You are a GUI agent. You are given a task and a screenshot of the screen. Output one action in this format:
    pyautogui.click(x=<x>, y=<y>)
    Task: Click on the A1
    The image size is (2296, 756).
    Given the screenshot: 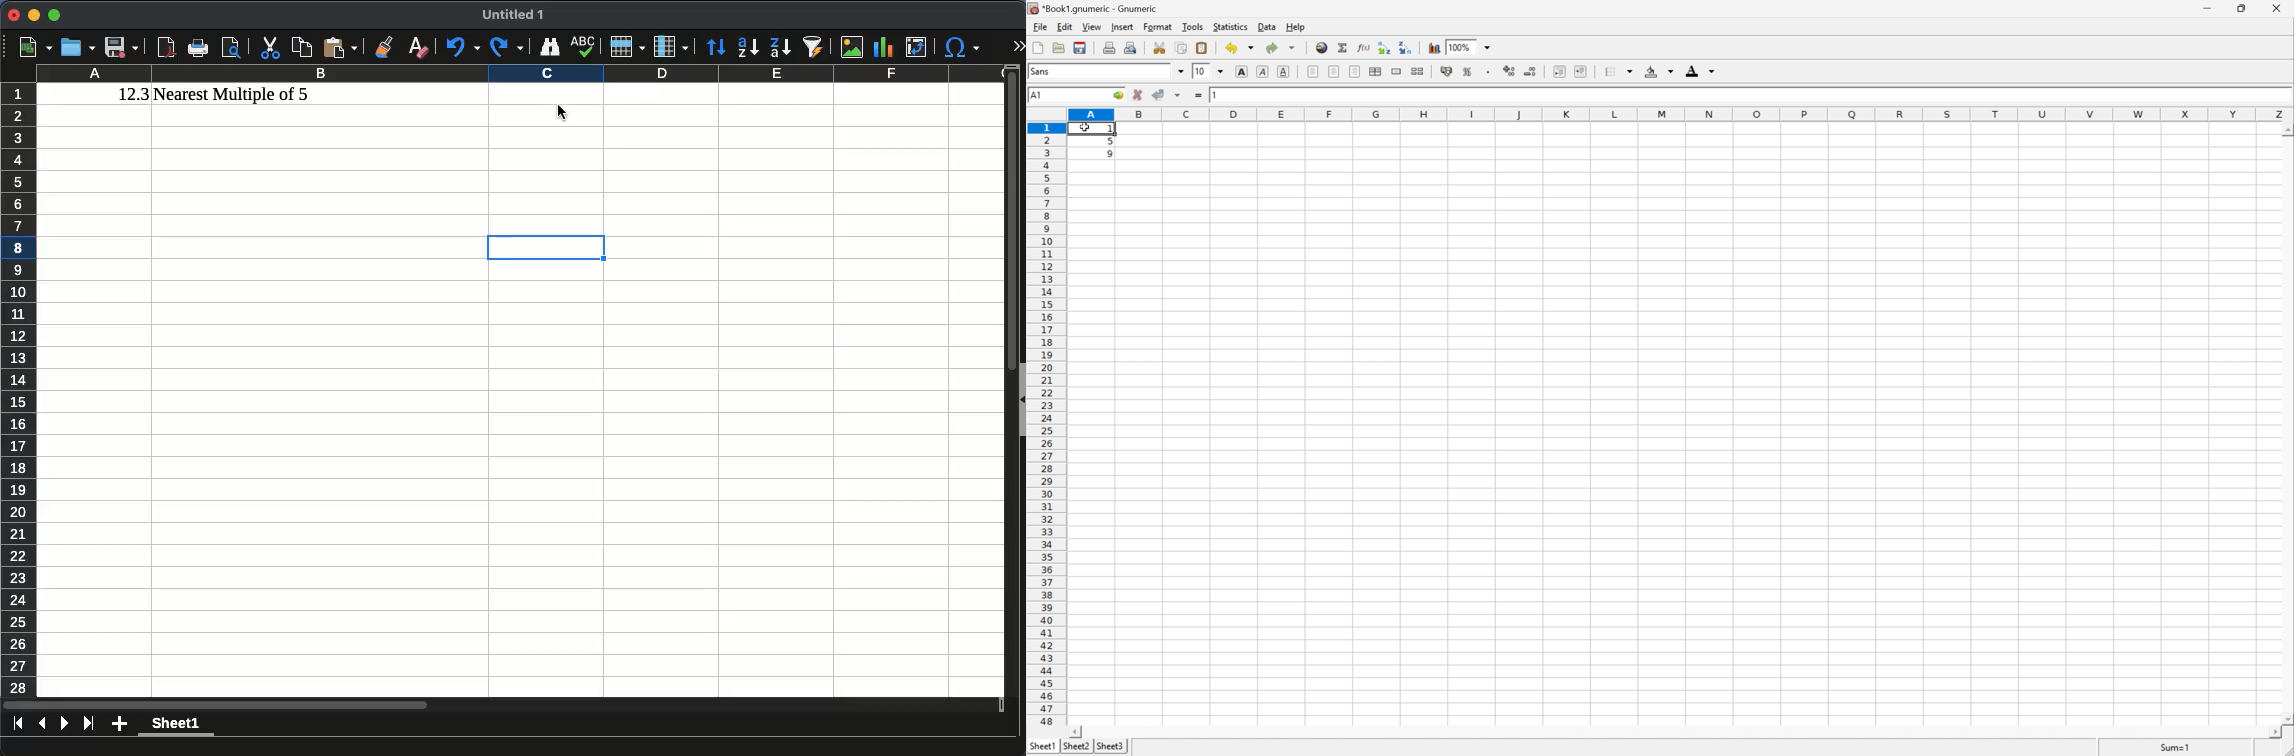 What is the action you would take?
    pyautogui.click(x=1036, y=95)
    